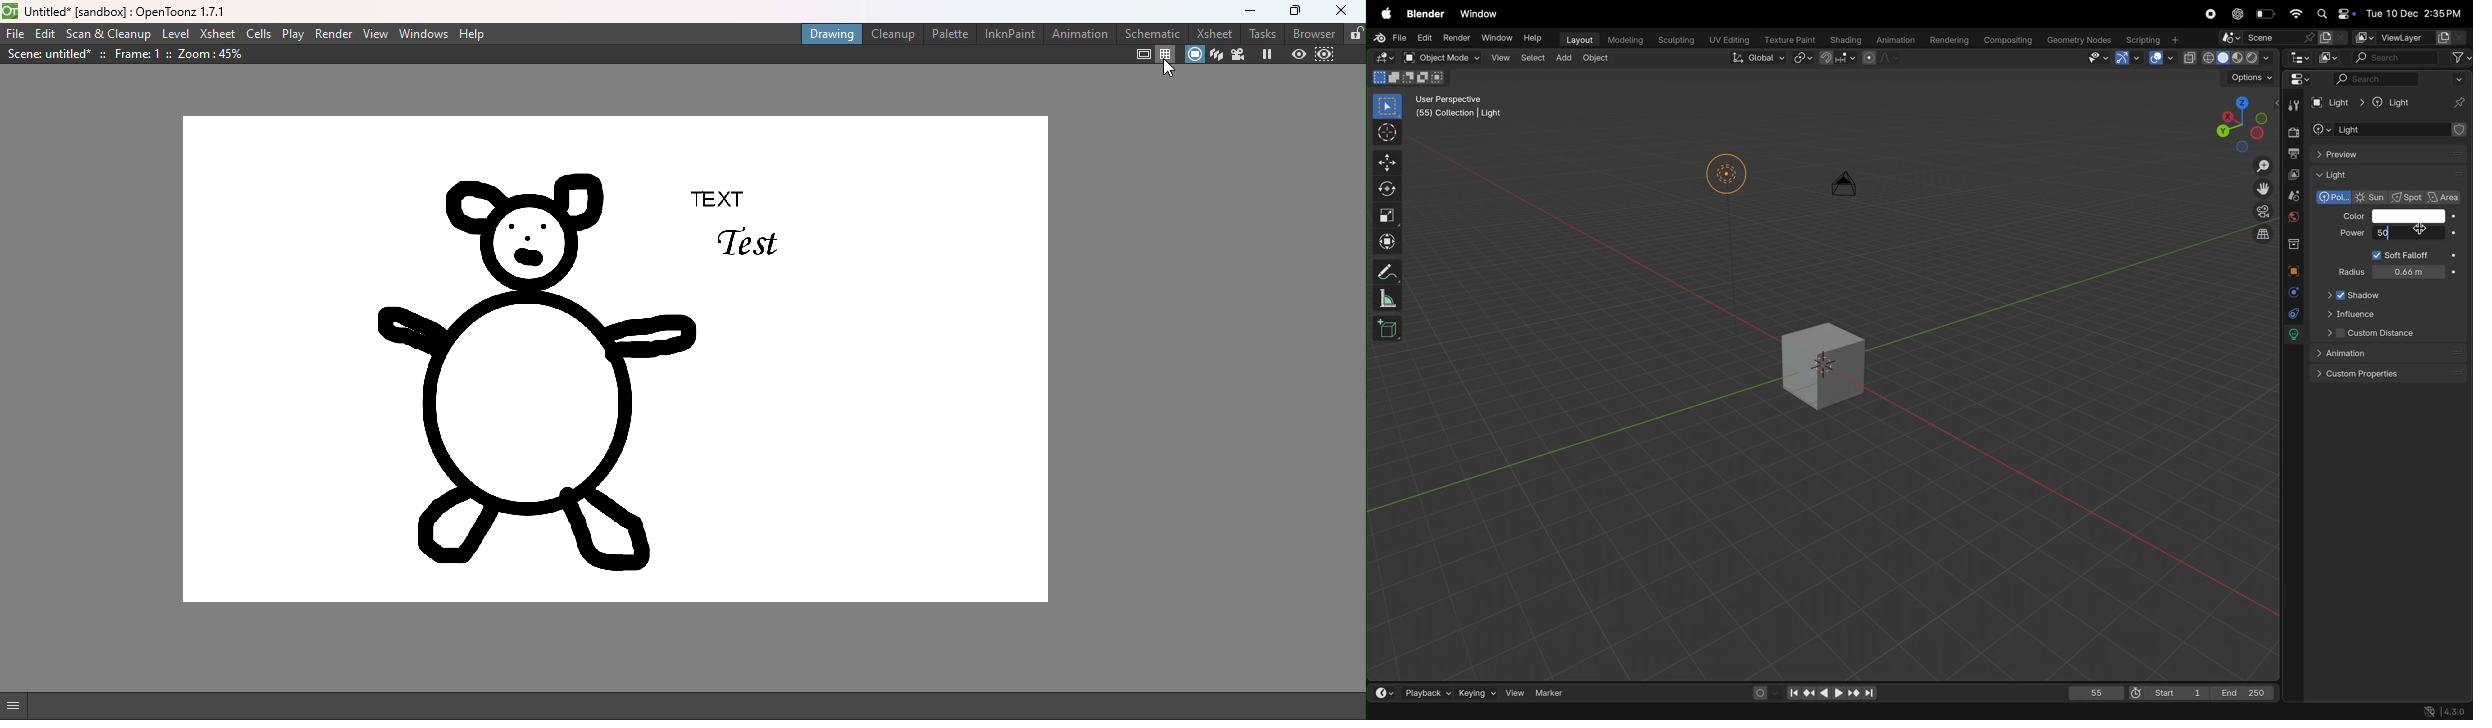 The width and height of the screenshot is (2492, 728). Describe the element at coordinates (1848, 189) in the screenshot. I see `camera` at that location.